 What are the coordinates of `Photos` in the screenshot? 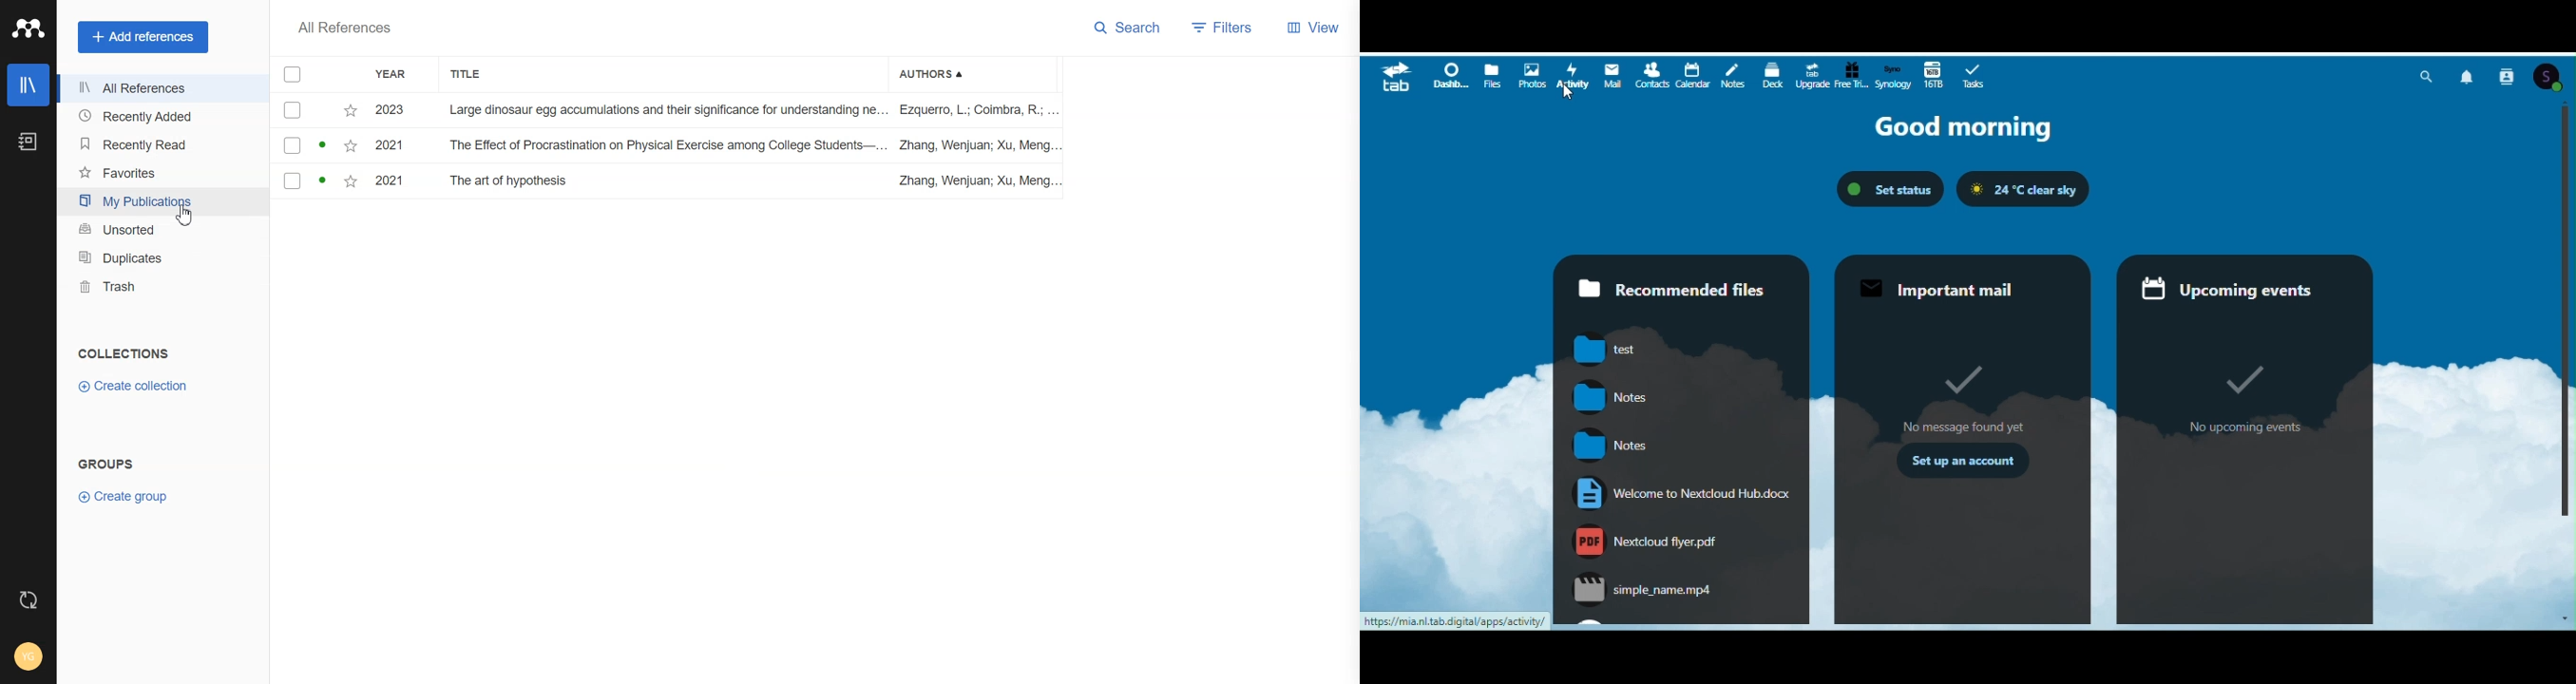 It's located at (1533, 75).